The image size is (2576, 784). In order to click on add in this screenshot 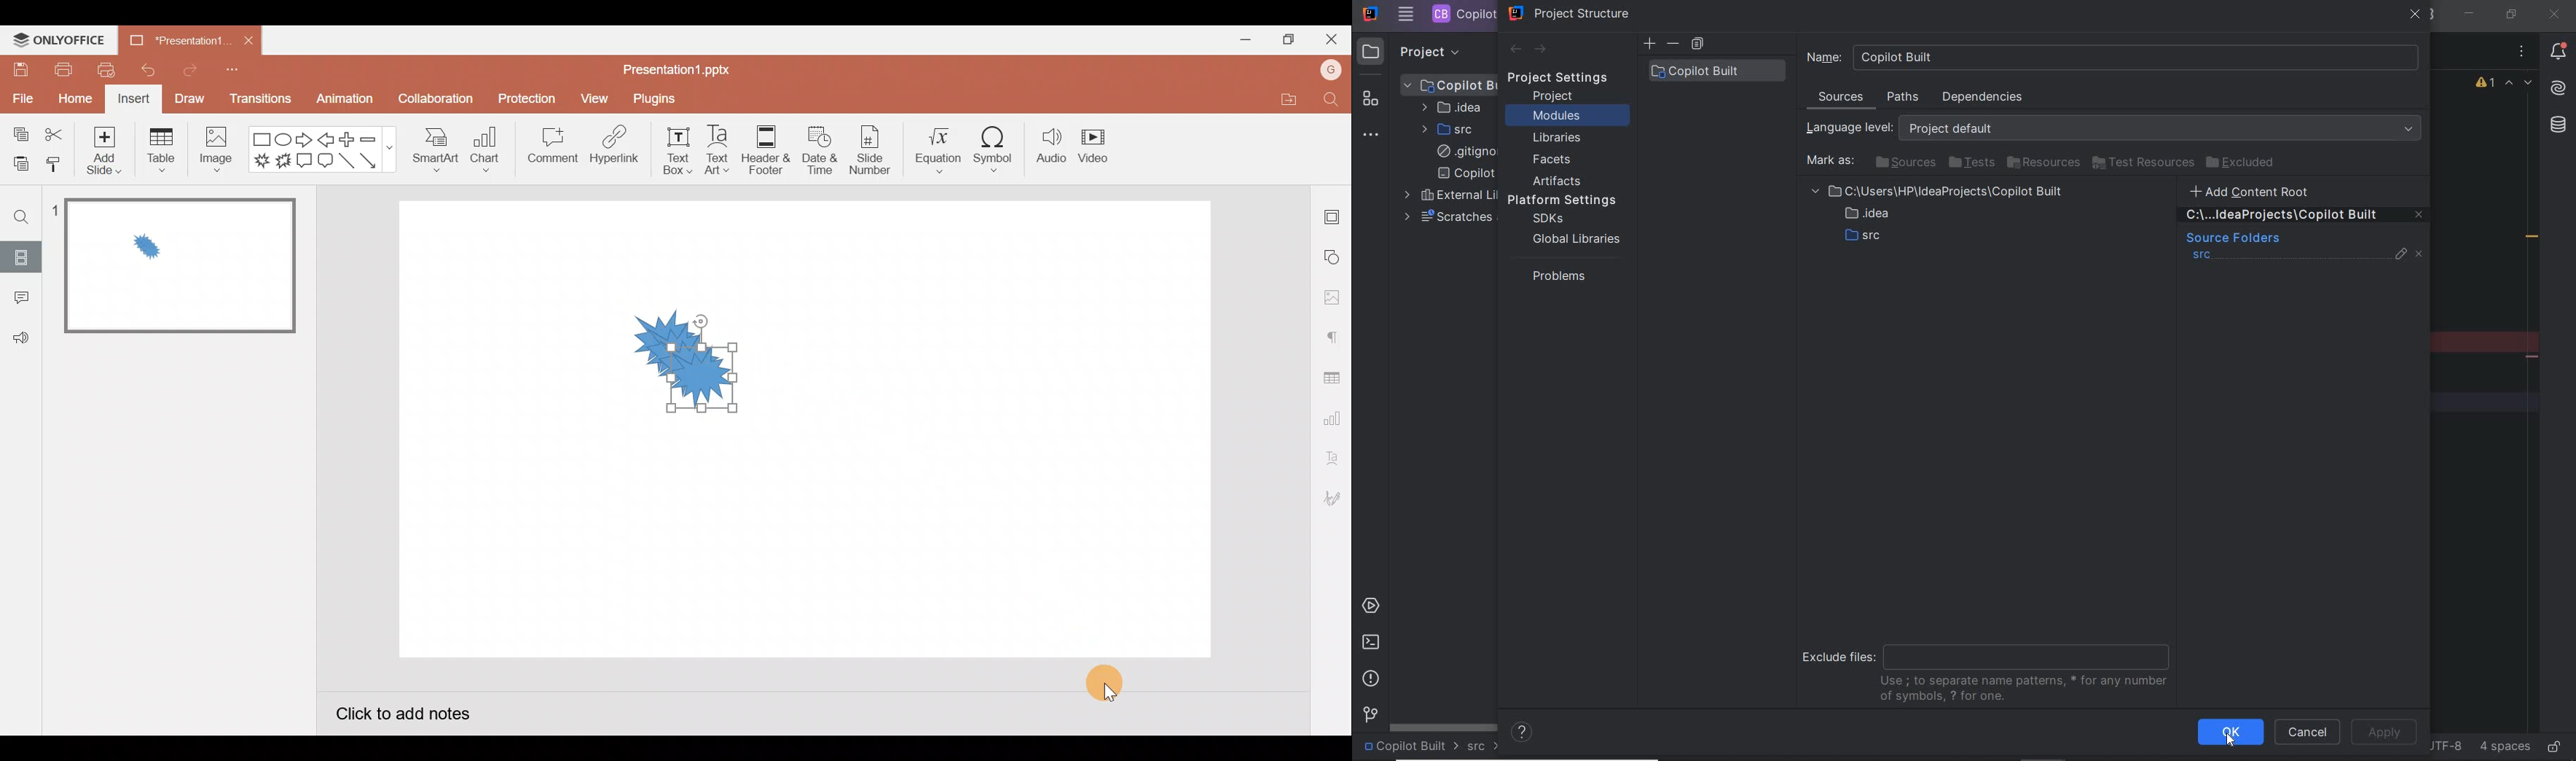, I will do `click(1649, 44)`.